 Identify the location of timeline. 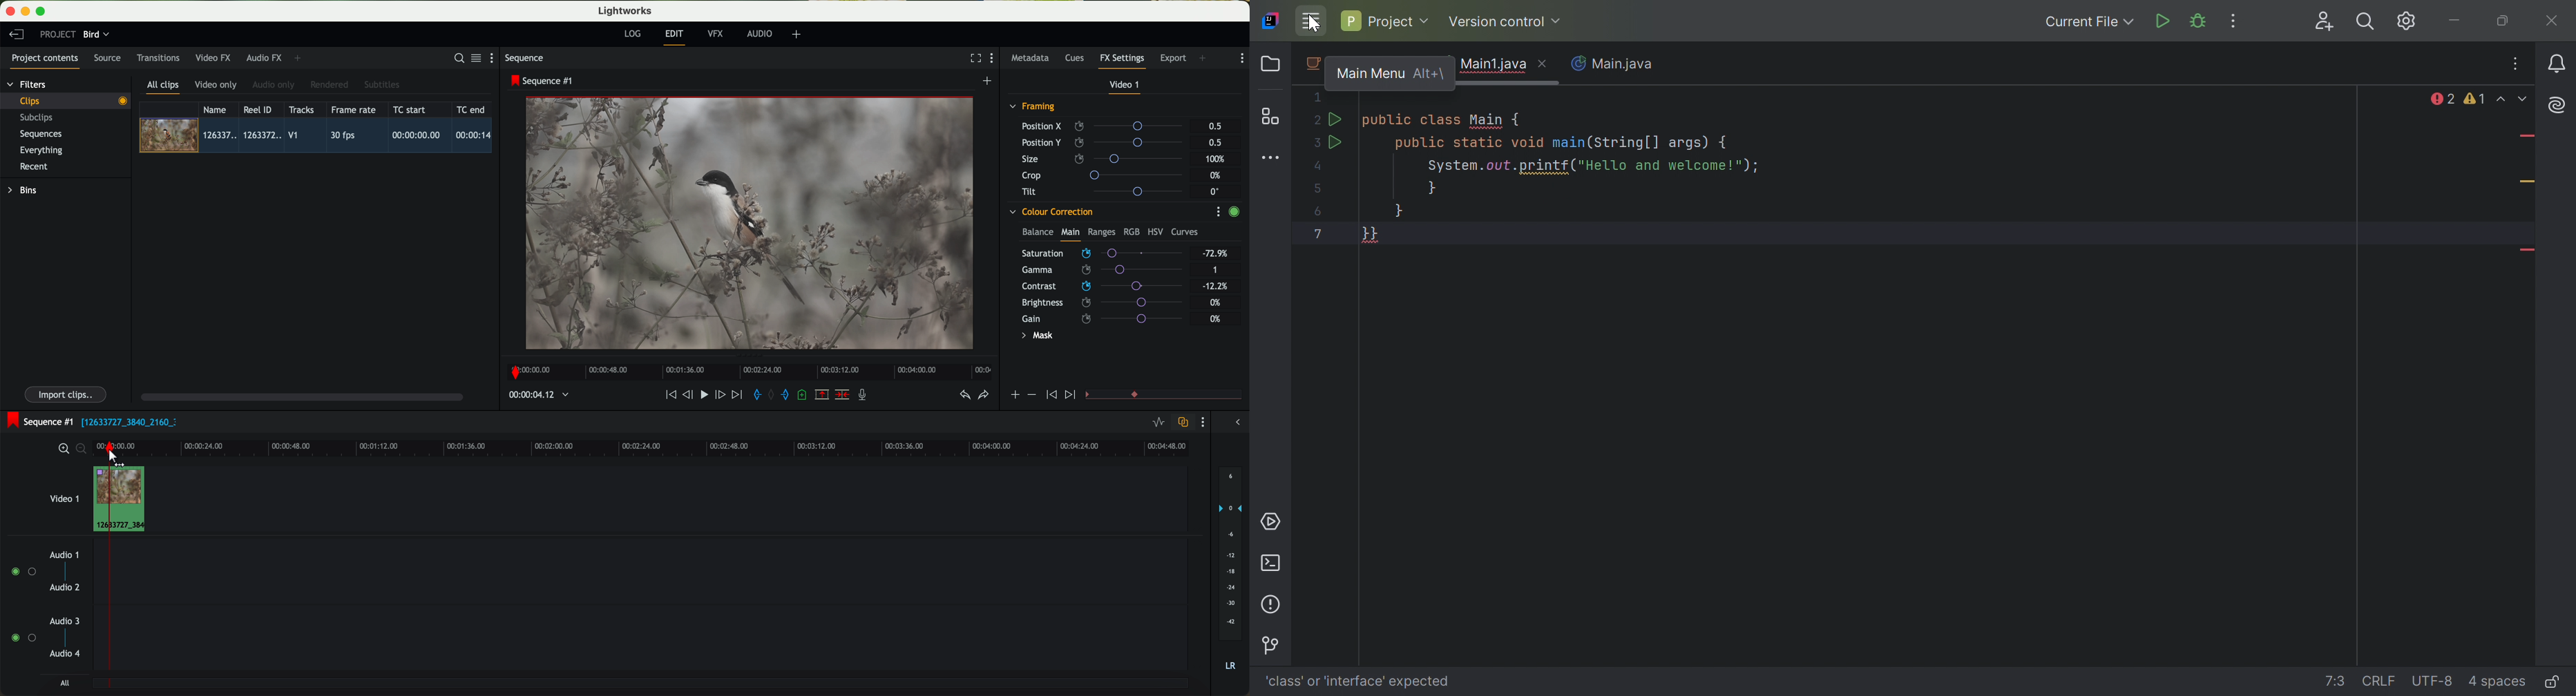
(534, 396).